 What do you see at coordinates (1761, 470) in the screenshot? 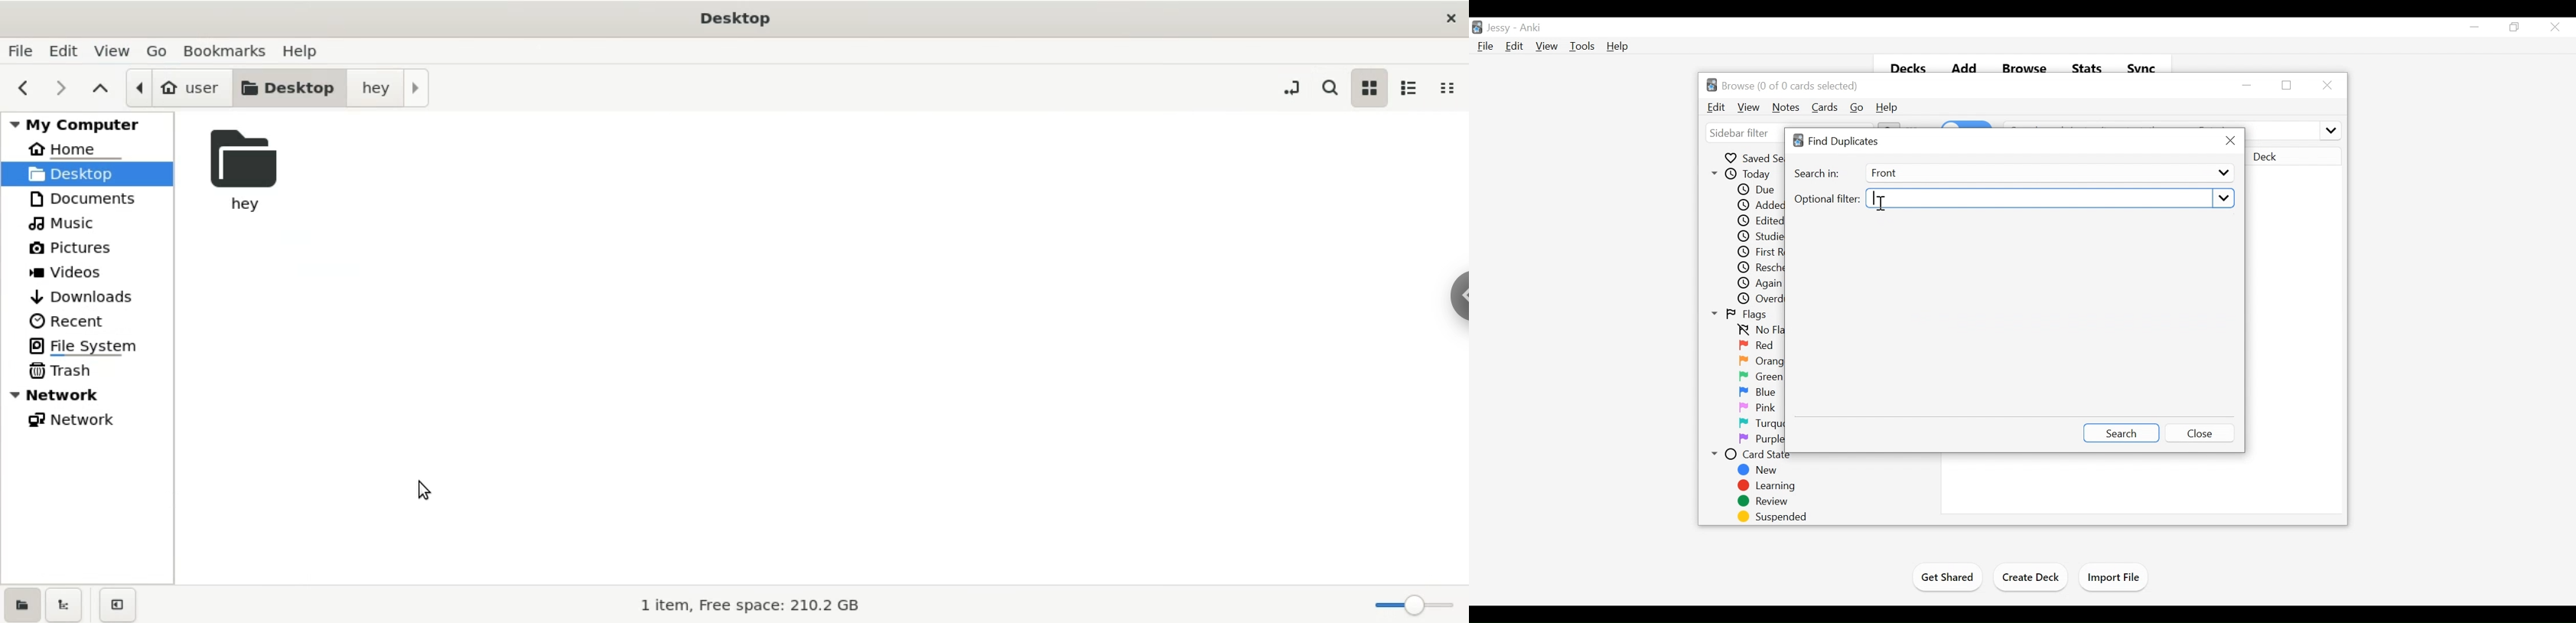
I see `New` at bounding box center [1761, 470].